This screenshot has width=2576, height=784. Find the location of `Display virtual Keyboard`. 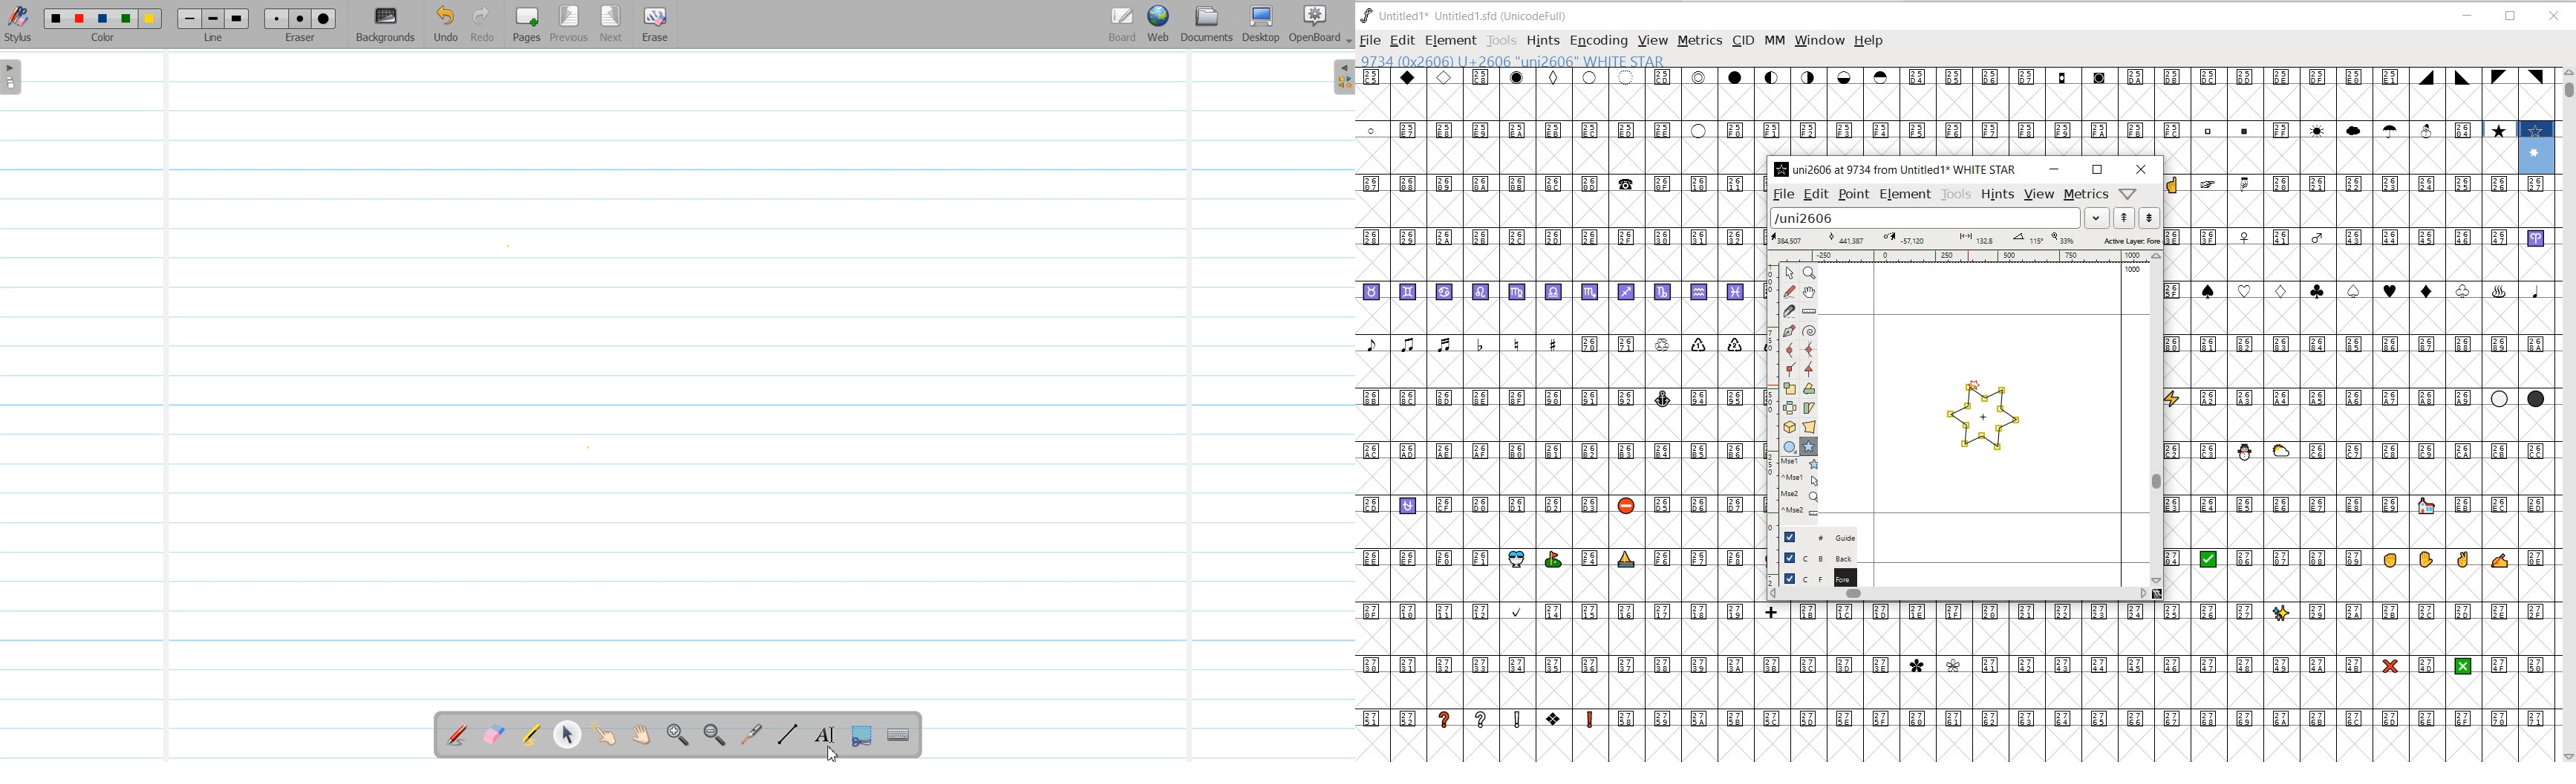

Display virtual Keyboard is located at coordinates (899, 736).